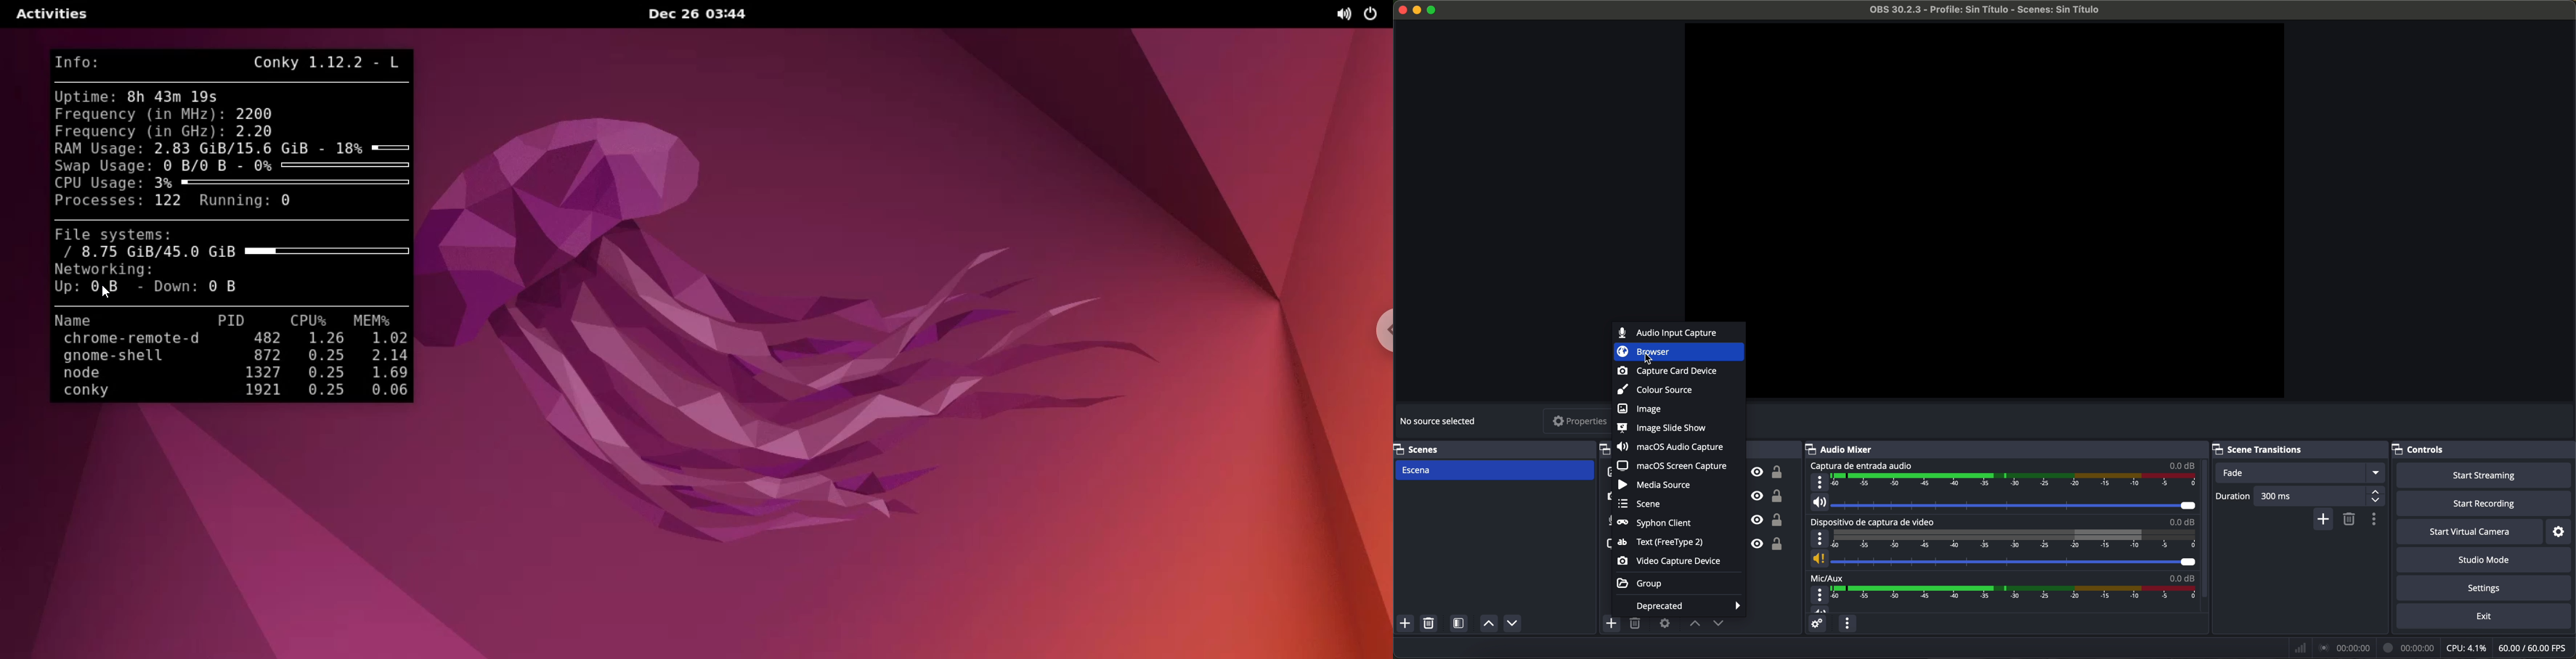 The image size is (2576, 672). What do you see at coordinates (1405, 623) in the screenshot?
I see `add scenes` at bounding box center [1405, 623].